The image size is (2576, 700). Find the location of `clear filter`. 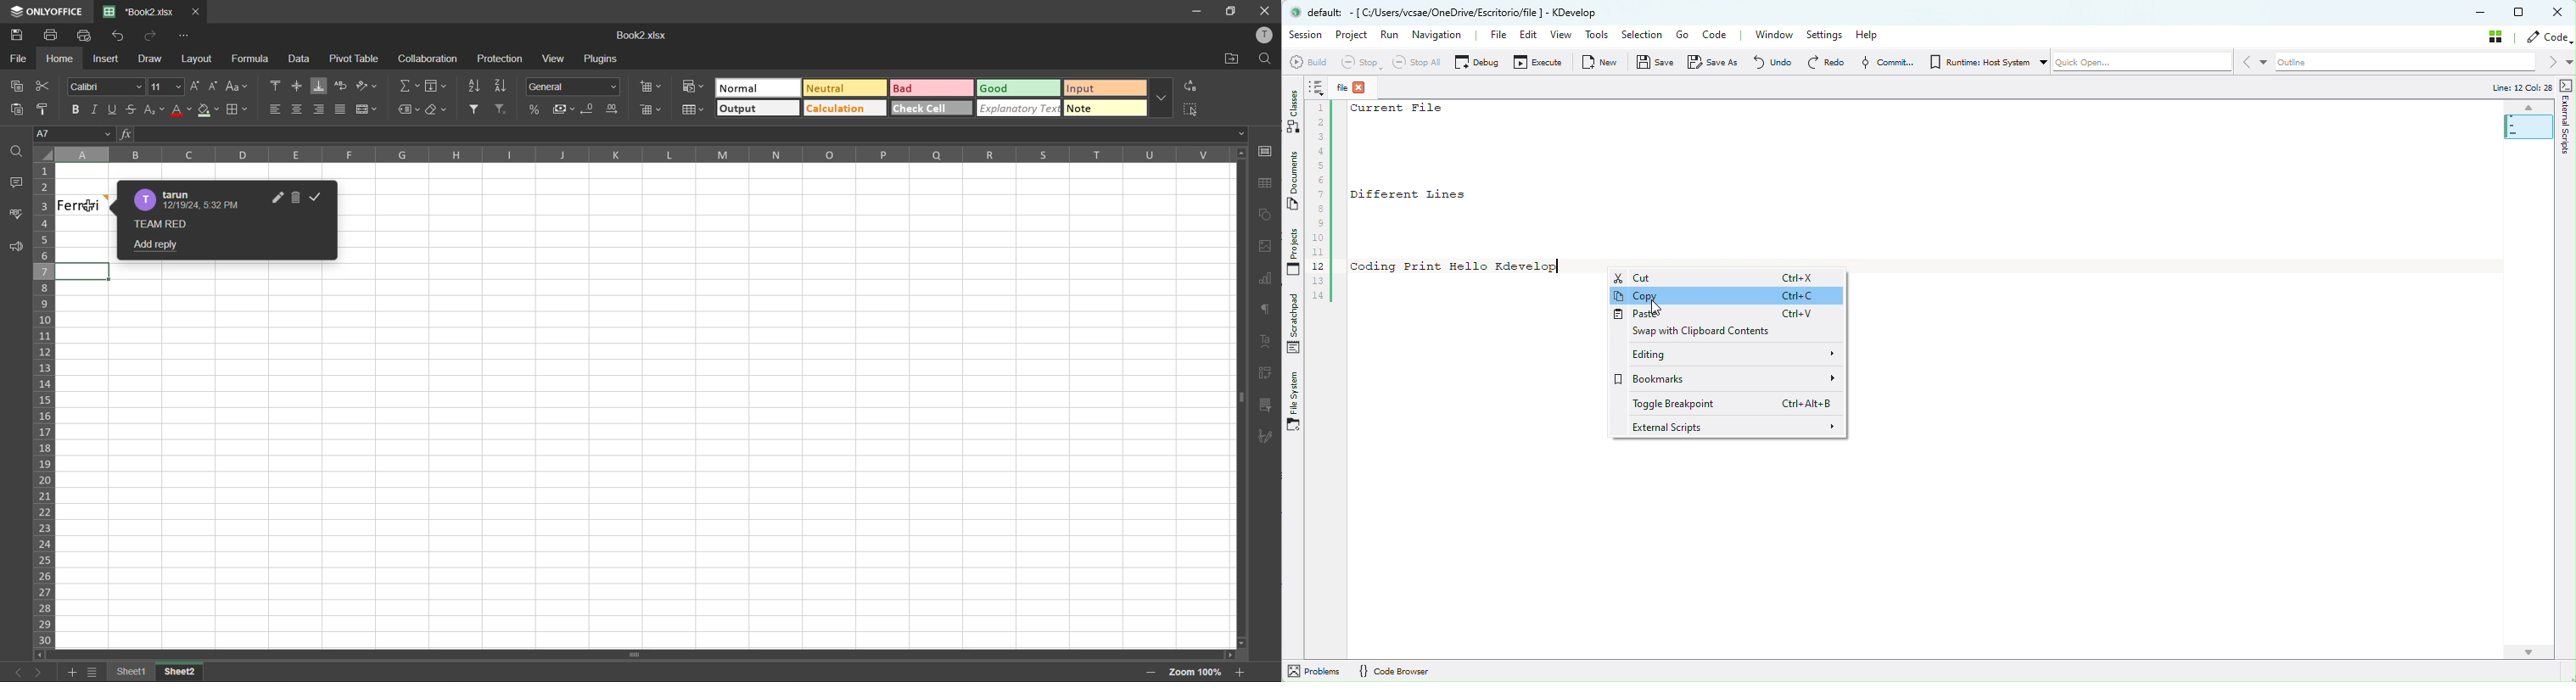

clear filter is located at coordinates (499, 109).